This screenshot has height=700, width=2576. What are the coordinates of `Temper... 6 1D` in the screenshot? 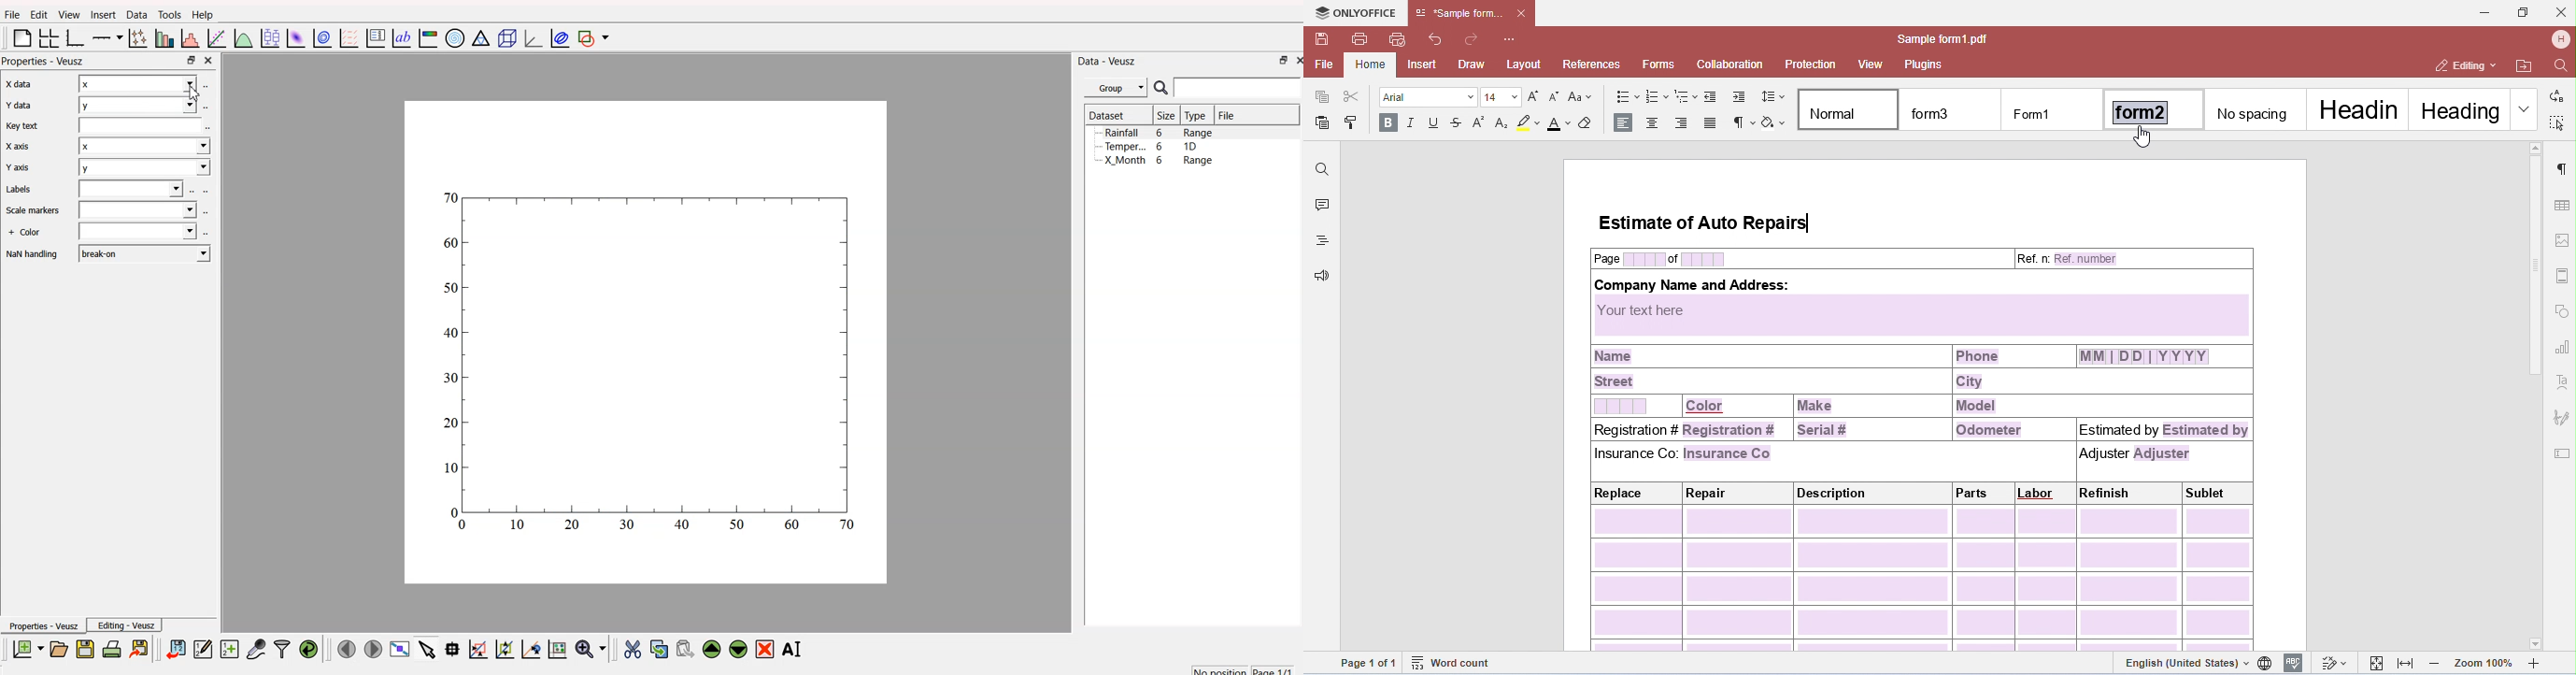 It's located at (1151, 146).